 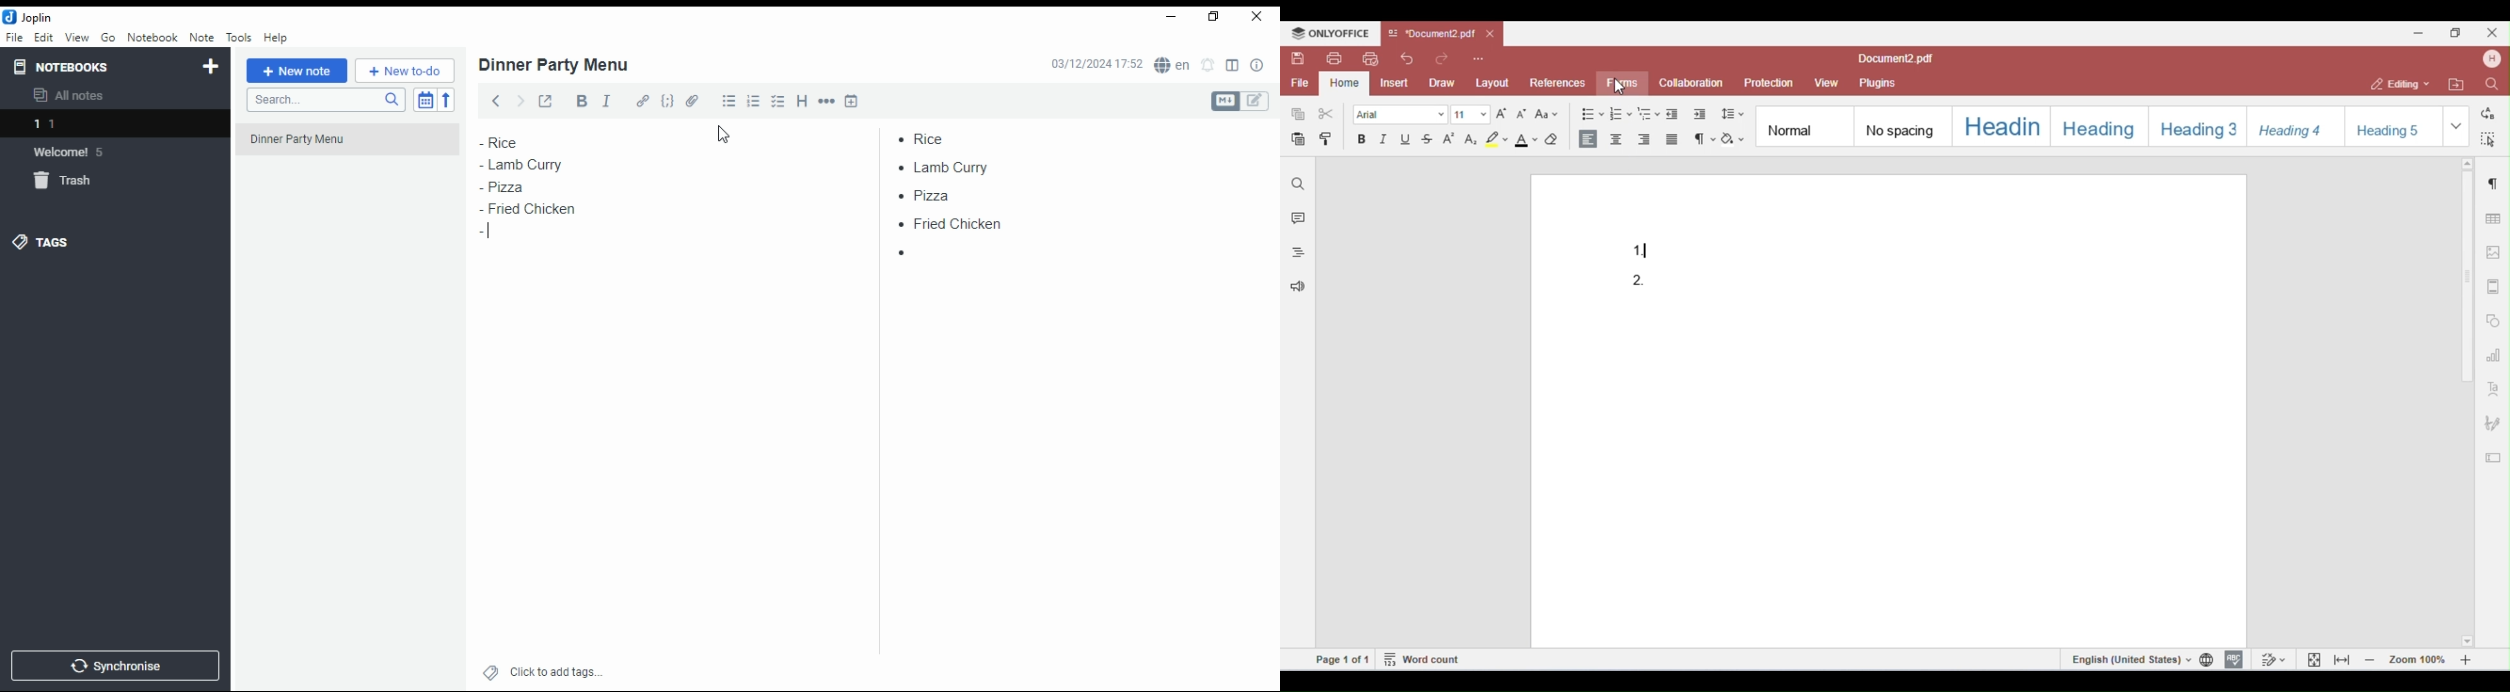 What do you see at coordinates (554, 671) in the screenshot?
I see `click to add tags` at bounding box center [554, 671].